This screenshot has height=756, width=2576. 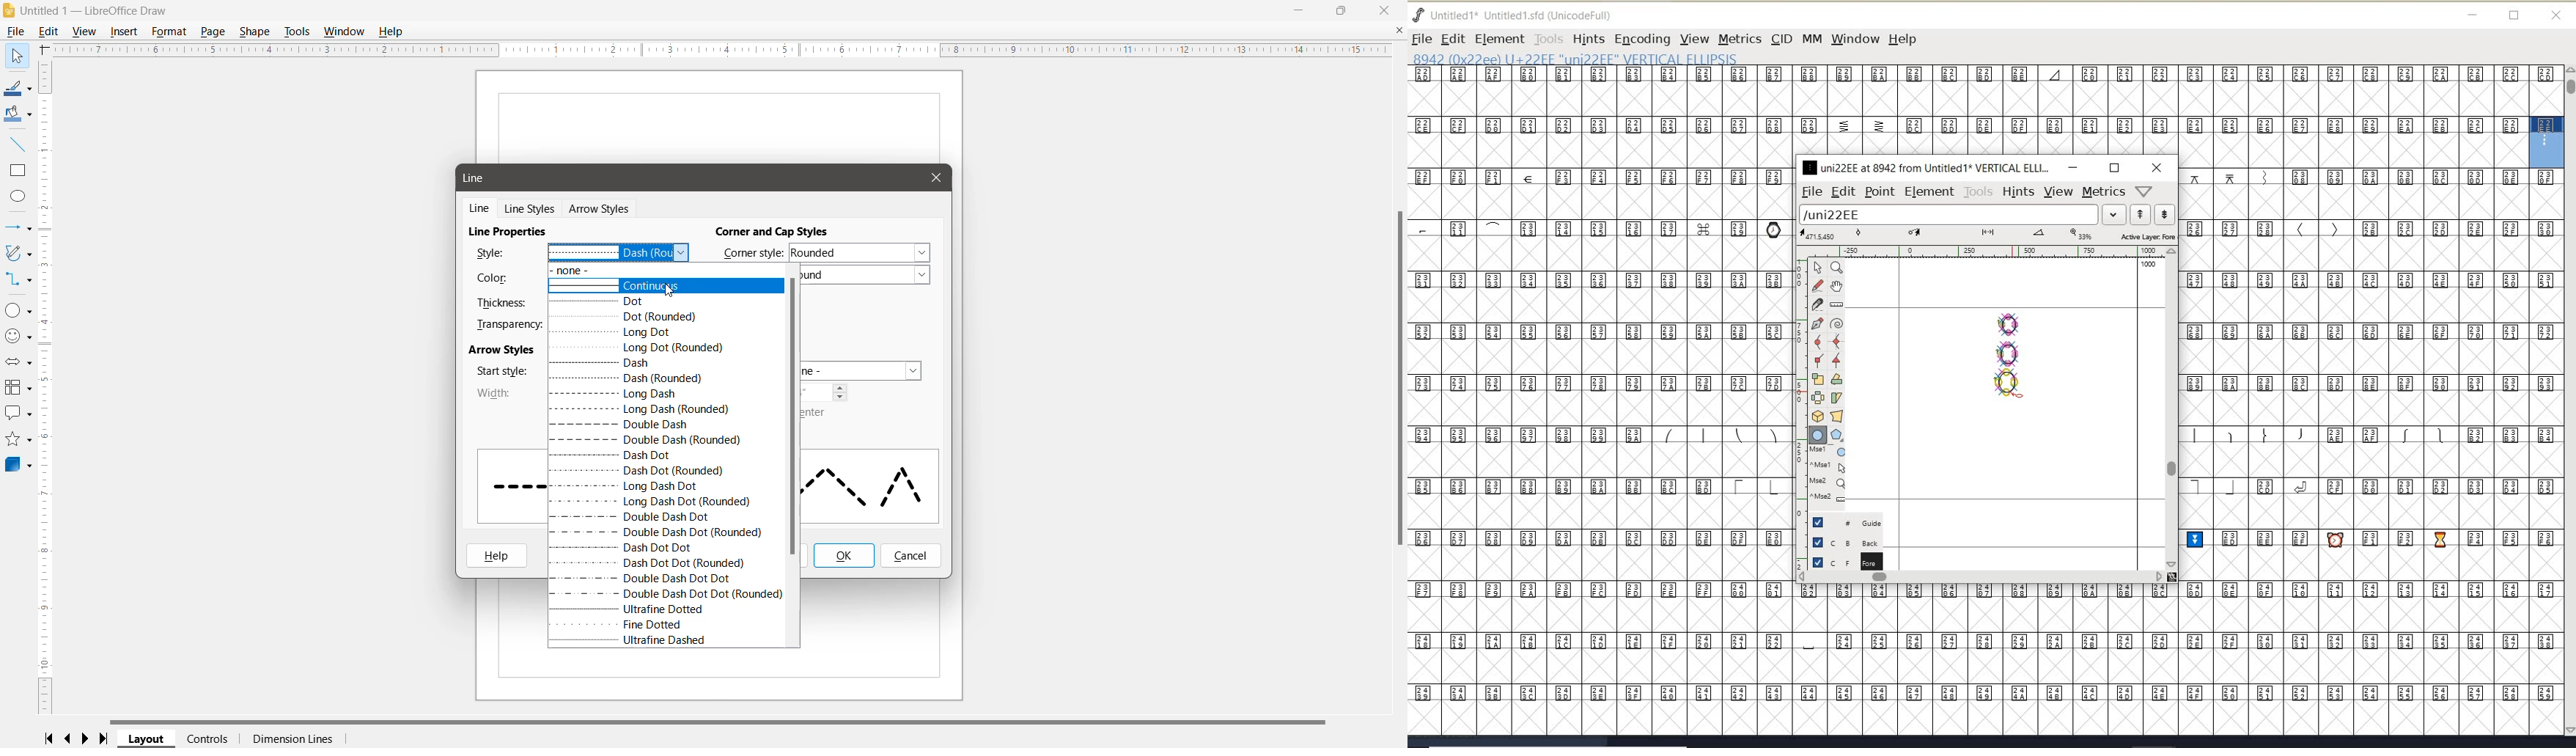 I want to click on Block Arrows, so click(x=19, y=362).